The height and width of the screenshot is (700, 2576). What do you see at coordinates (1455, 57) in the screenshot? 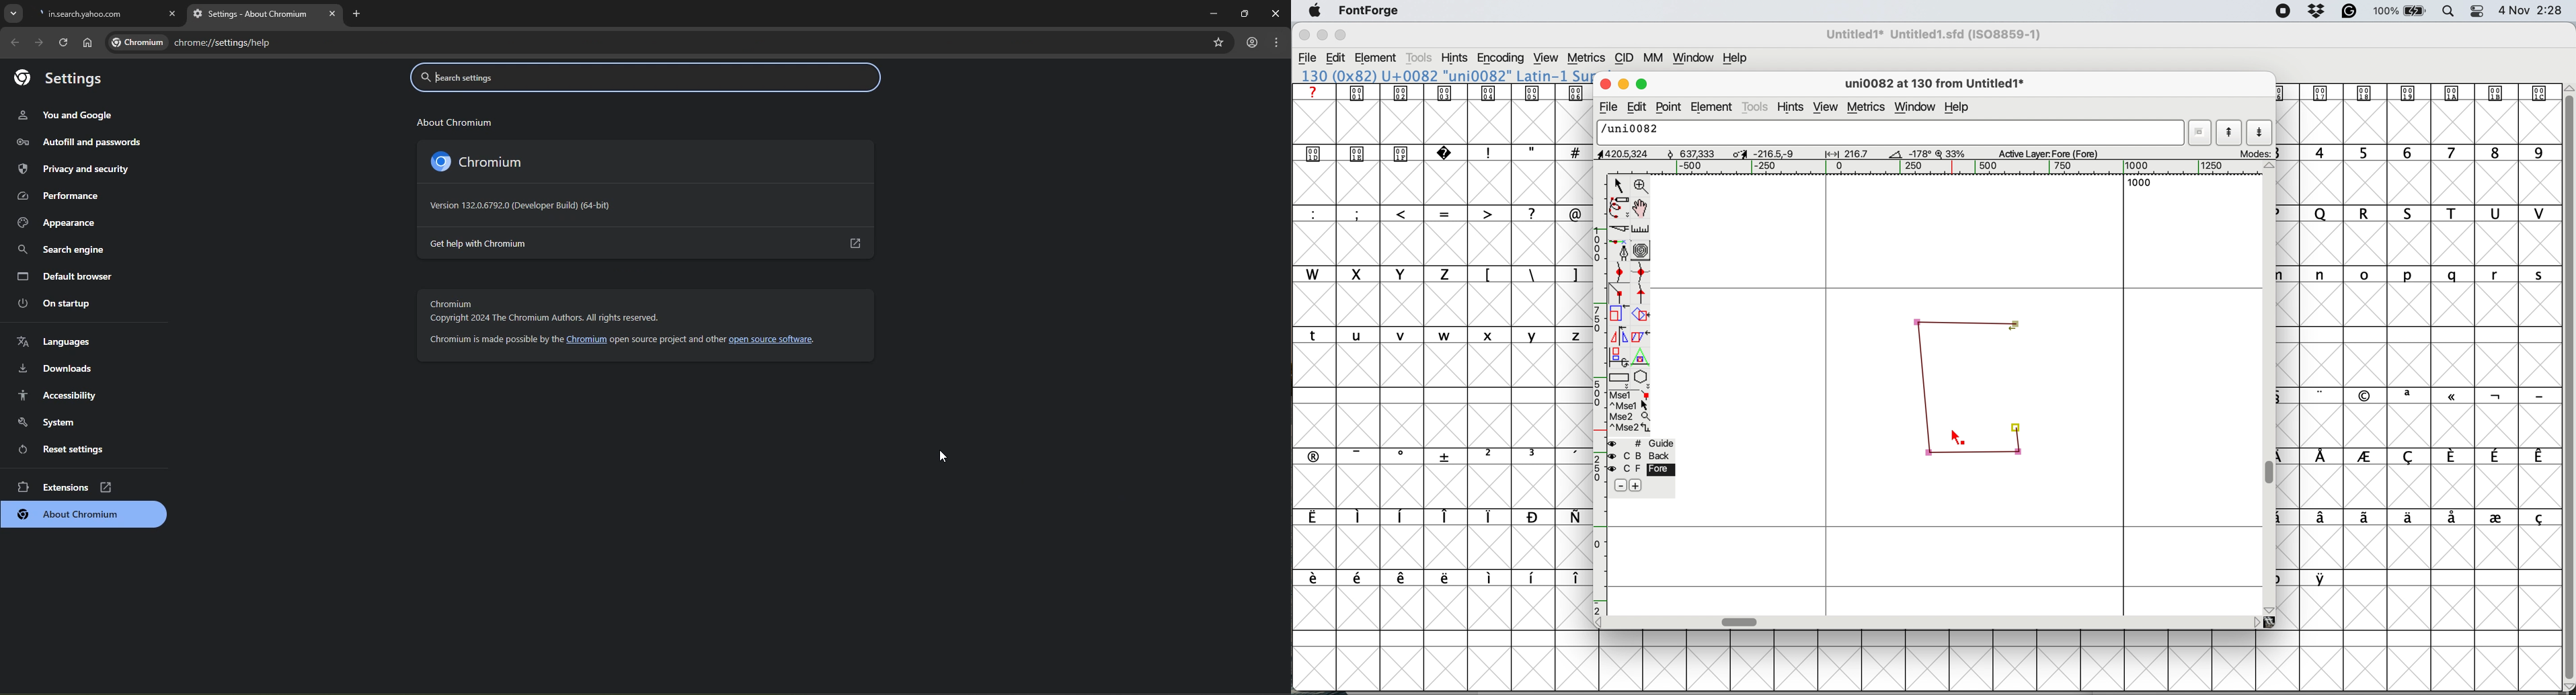
I see `hints` at bounding box center [1455, 57].